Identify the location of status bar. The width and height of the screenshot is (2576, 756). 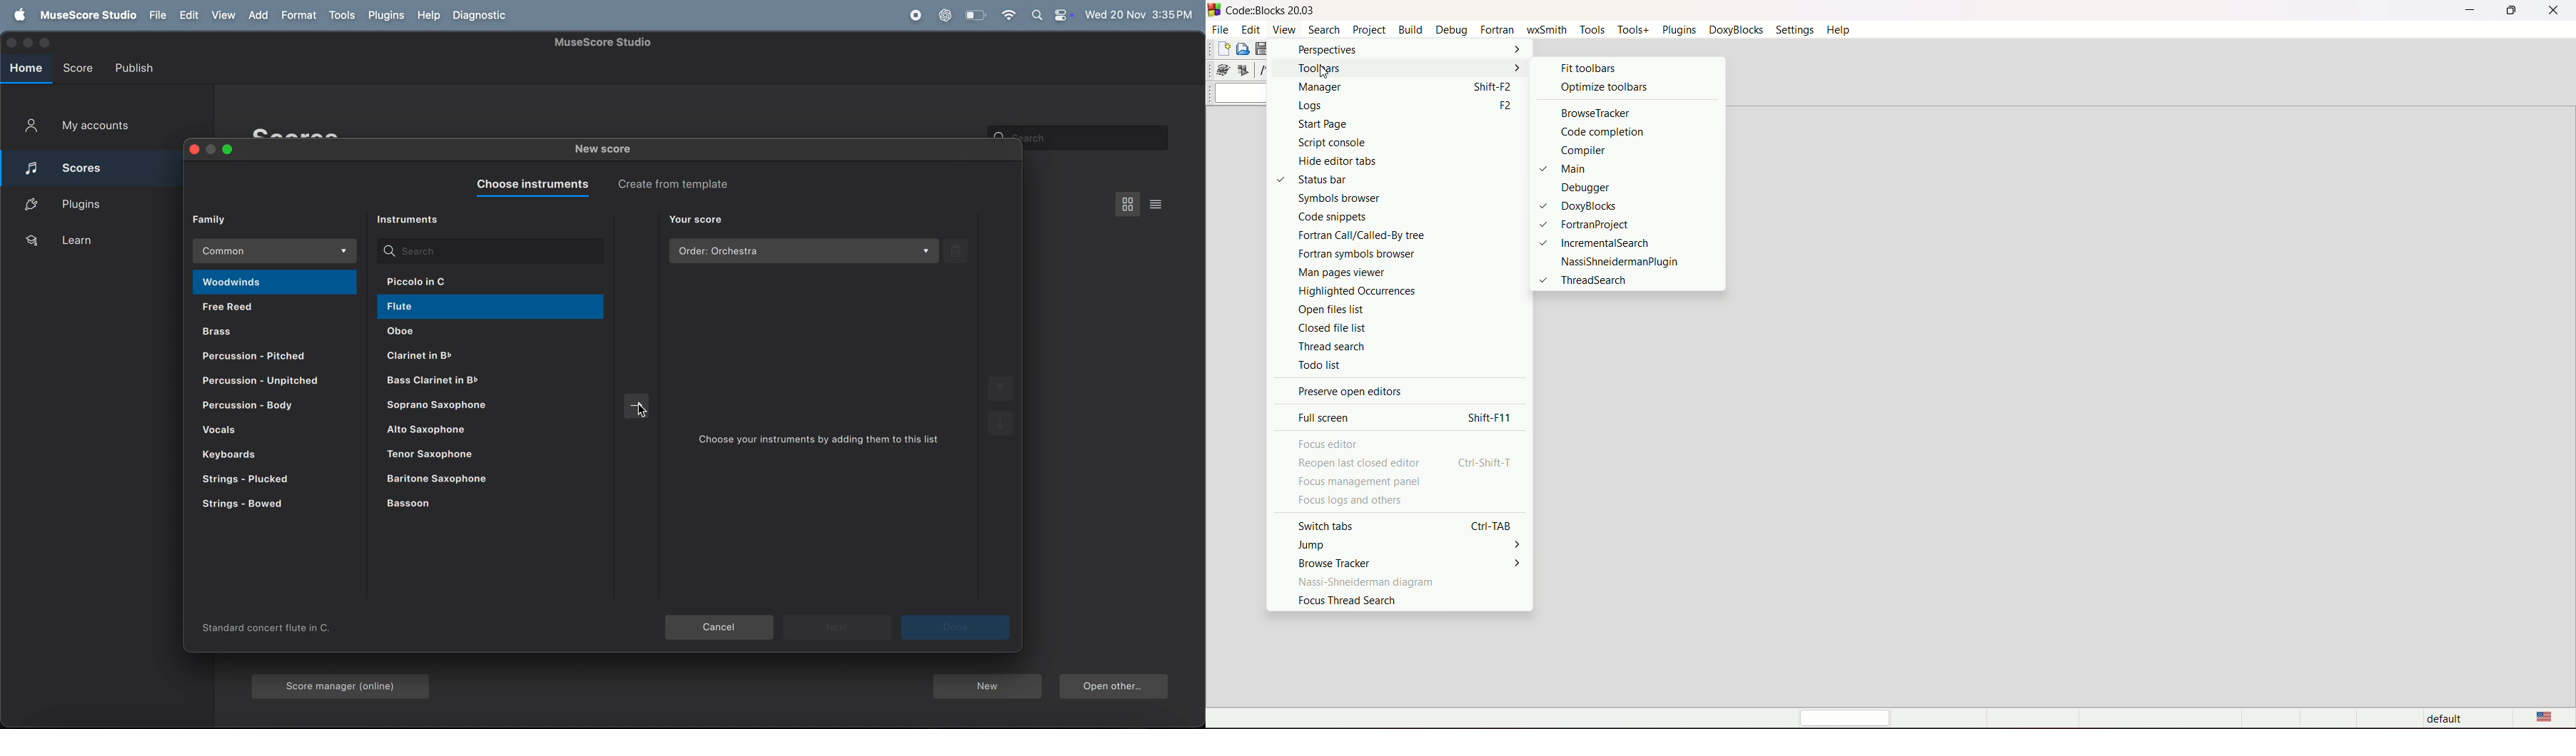
(1372, 179).